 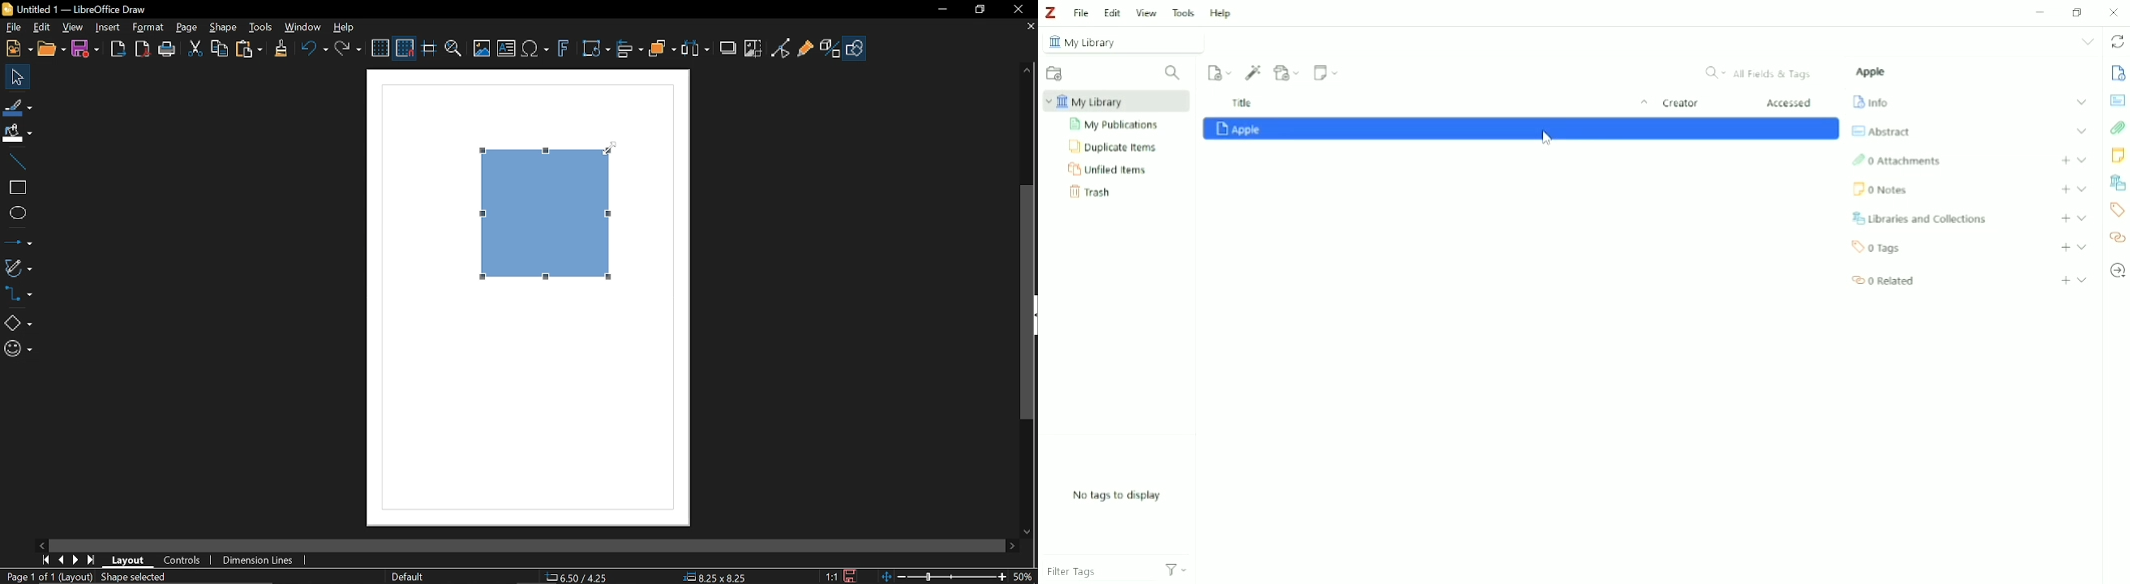 What do you see at coordinates (857, 48) in the screenshot?
I see `Show draw functions` at bounding box center [857, 48].